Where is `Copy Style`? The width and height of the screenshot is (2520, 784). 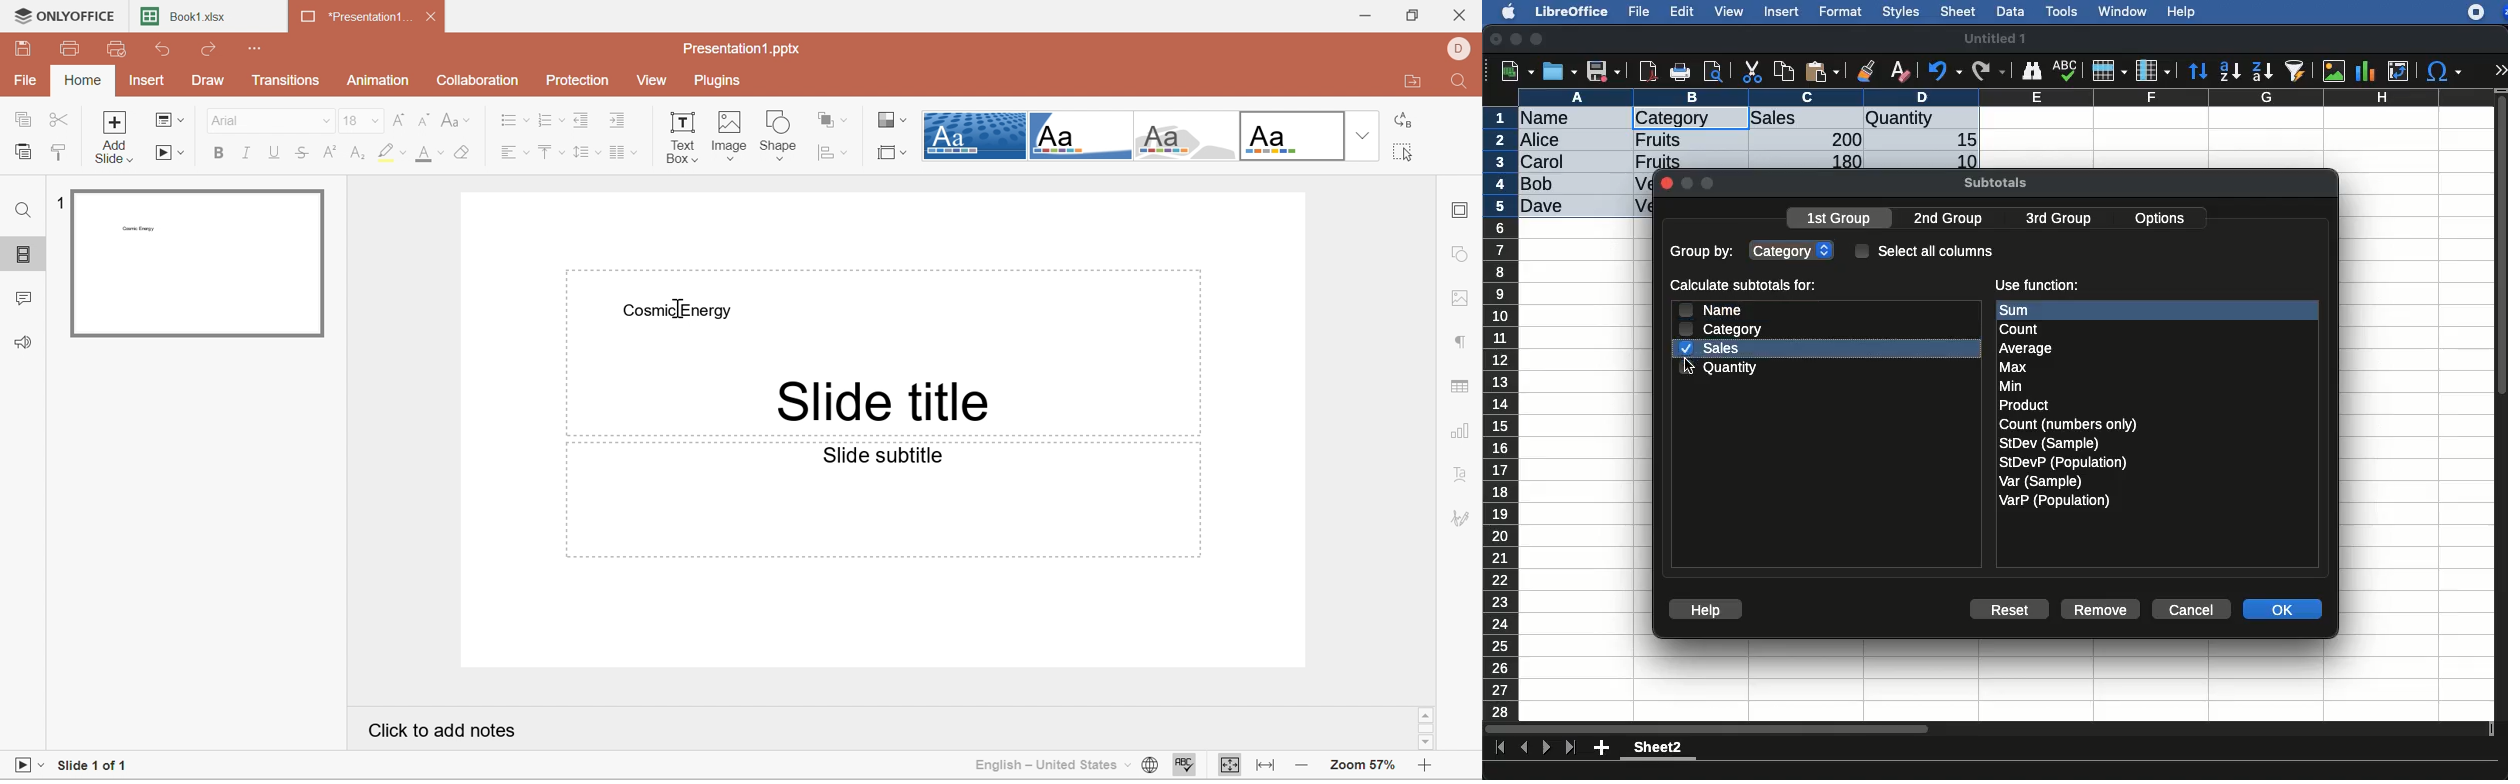 Copy Style is located at coordinates (57, 153).